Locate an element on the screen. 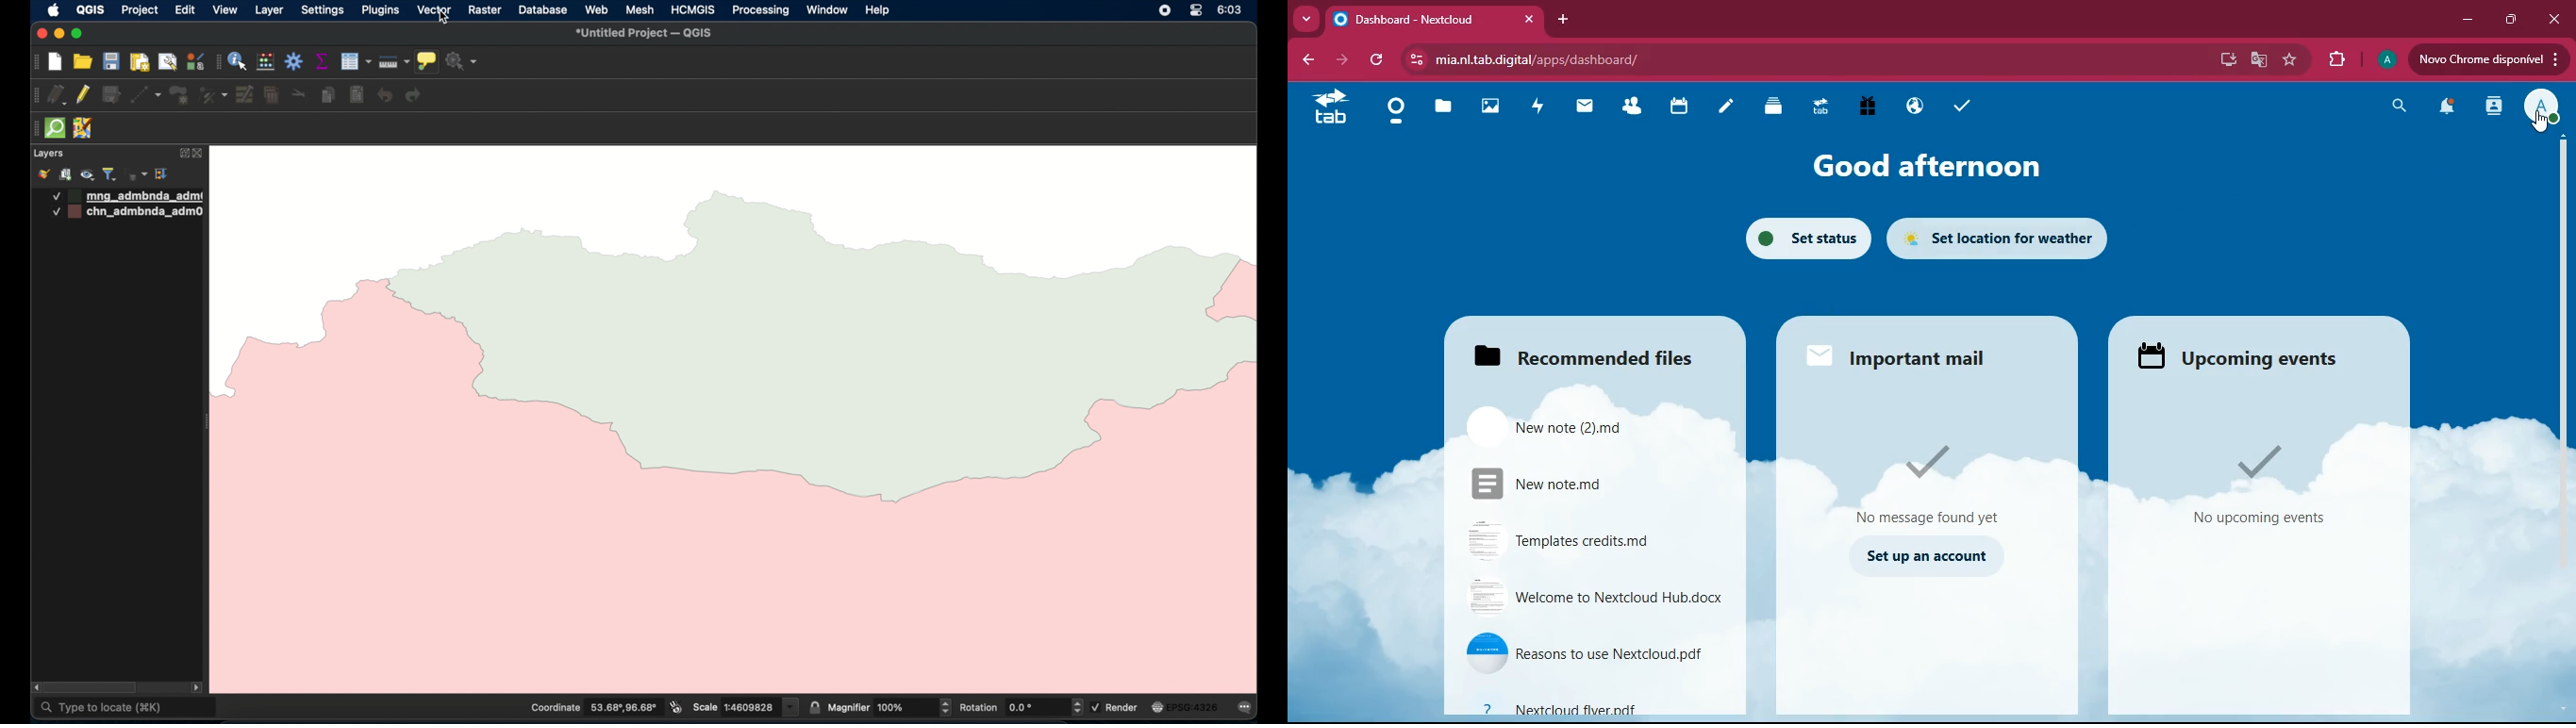  magnifier is located at coordinates (889, 707).